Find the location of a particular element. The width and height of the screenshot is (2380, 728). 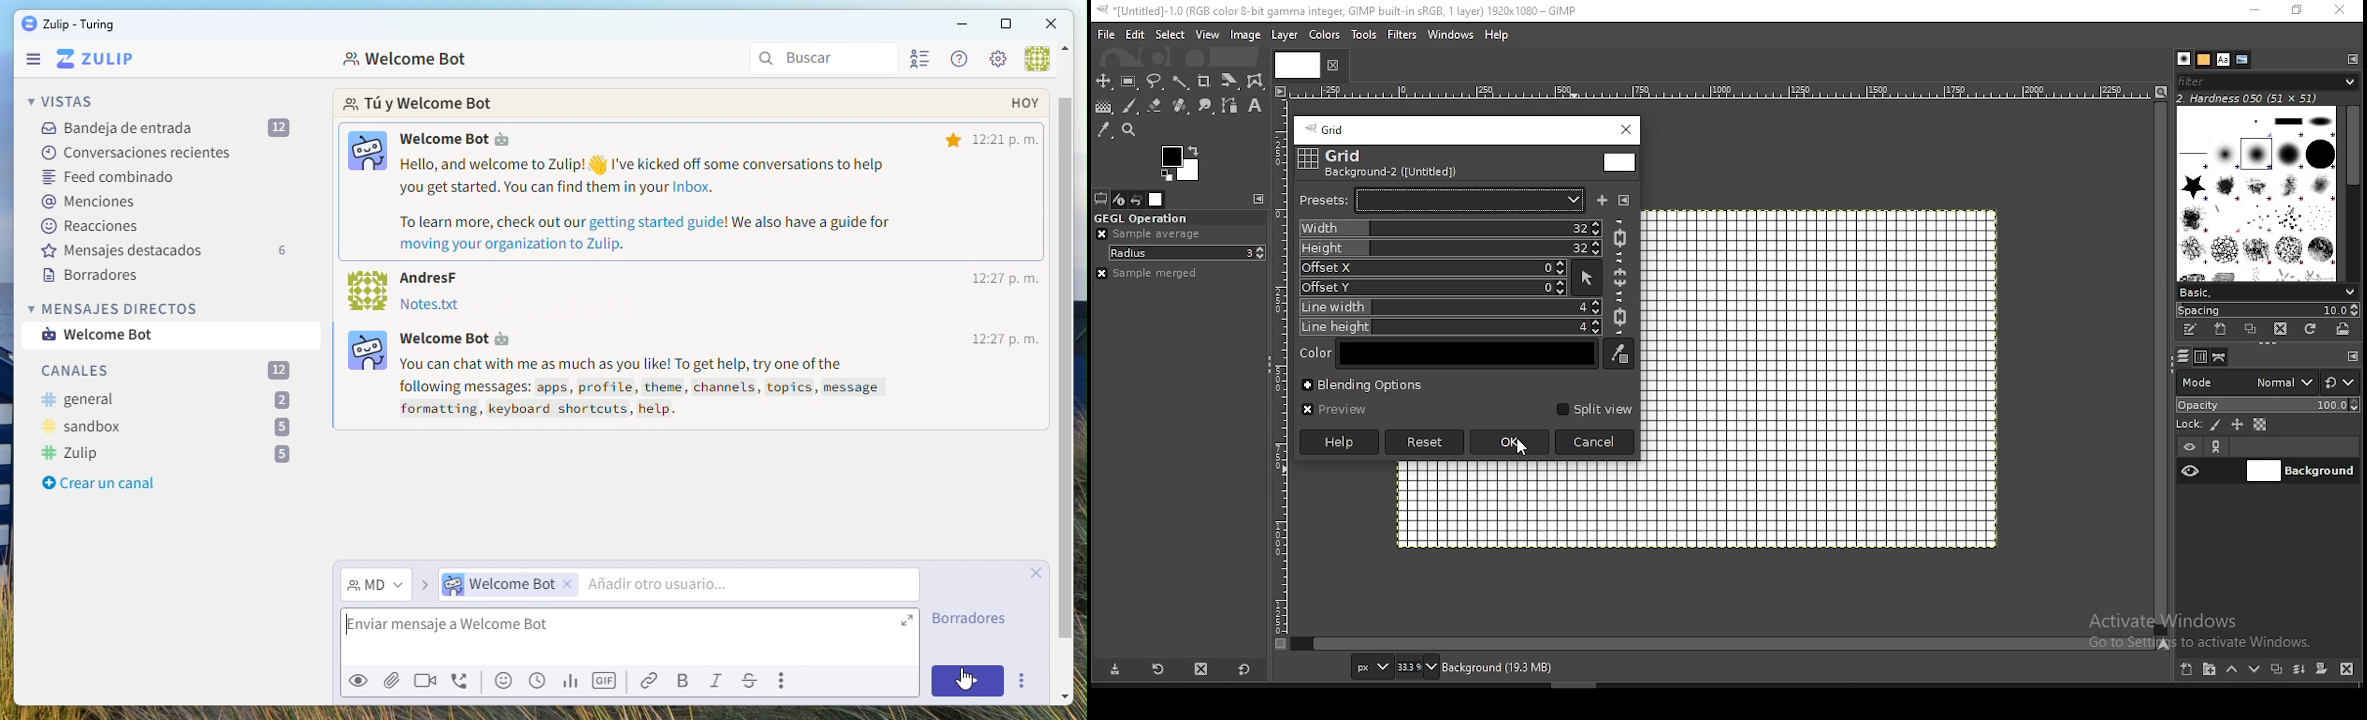

verticalscroll bar is located at coordinates (1728, 643).